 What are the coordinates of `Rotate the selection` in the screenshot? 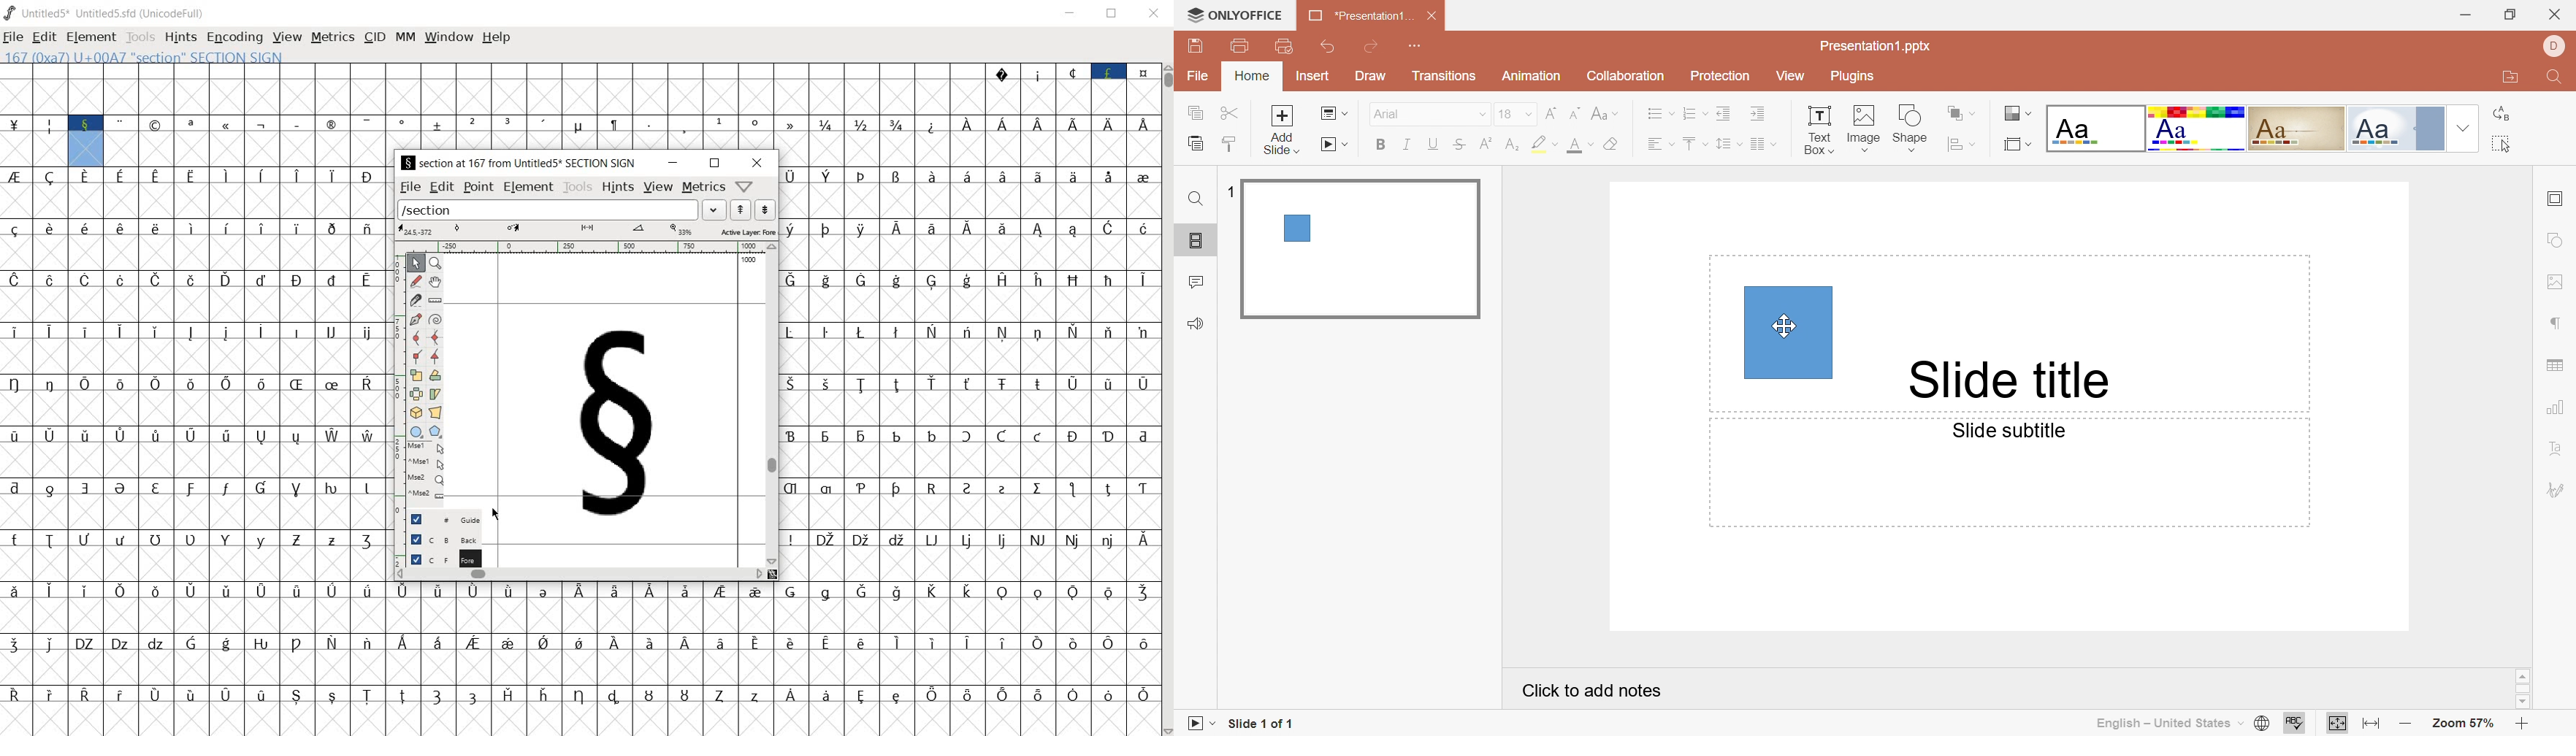 It's located at (437, 375).